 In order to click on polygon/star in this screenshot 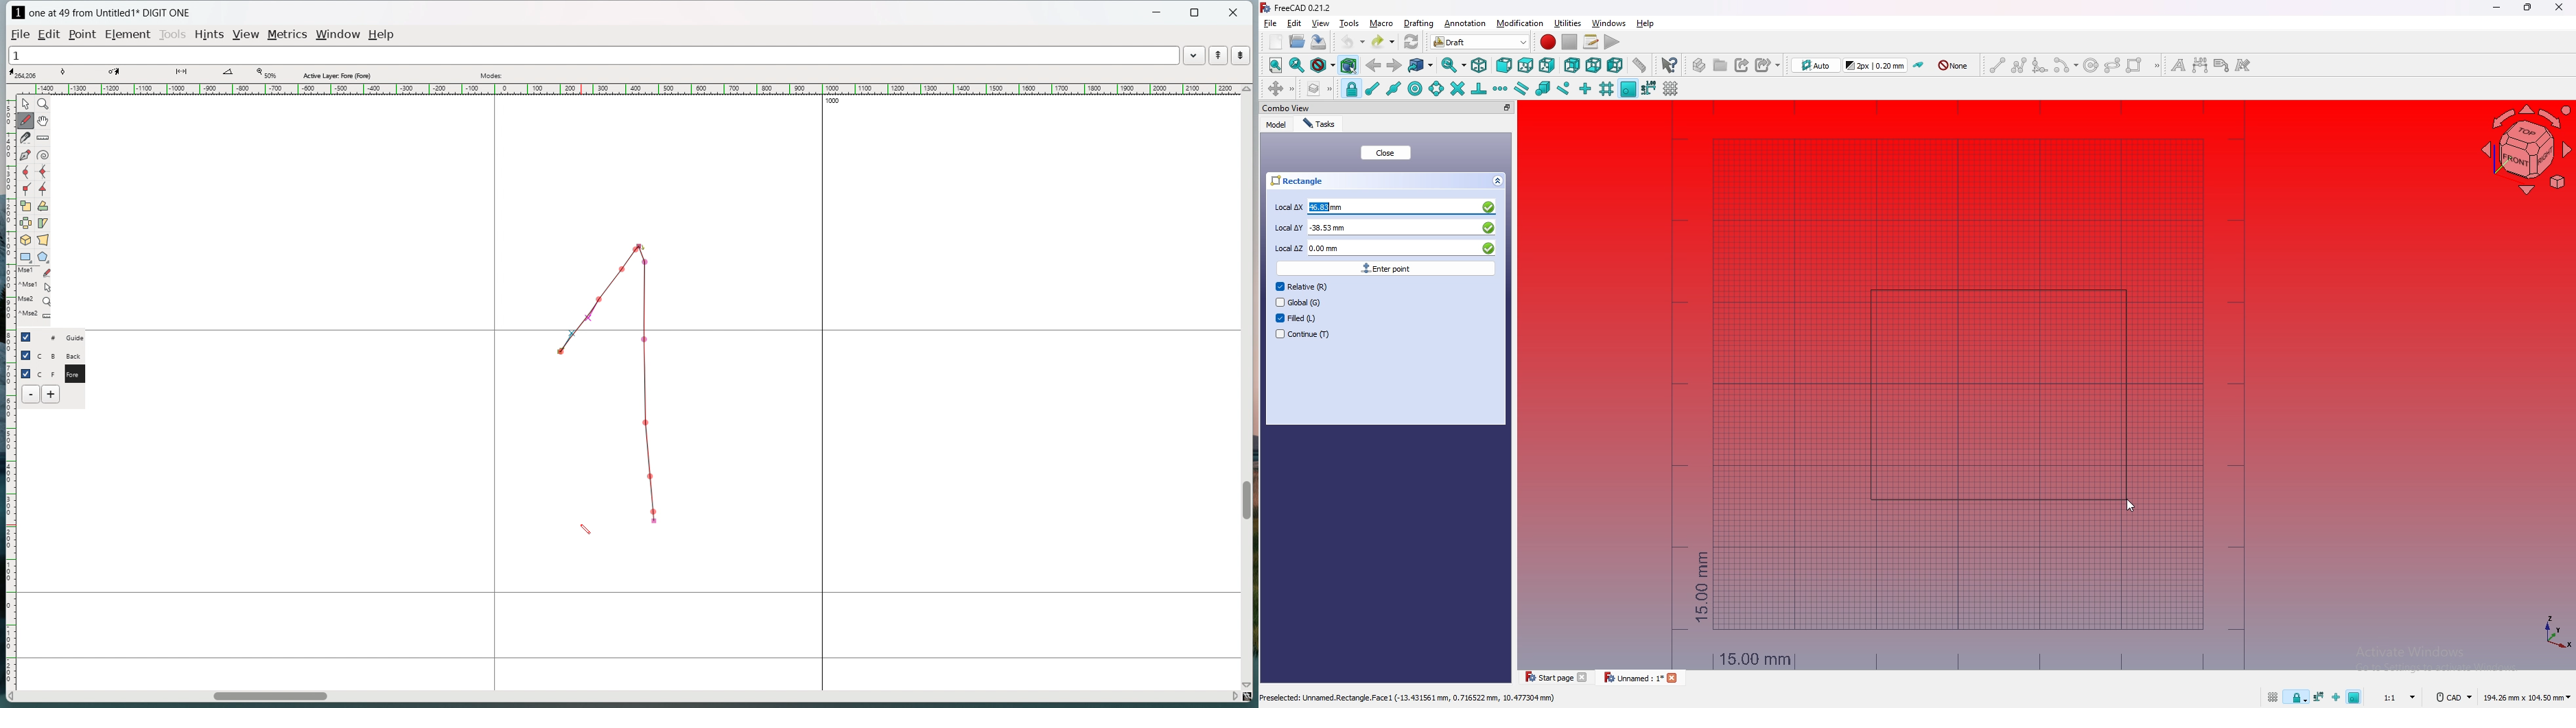, I will do `click(43, 256)`.